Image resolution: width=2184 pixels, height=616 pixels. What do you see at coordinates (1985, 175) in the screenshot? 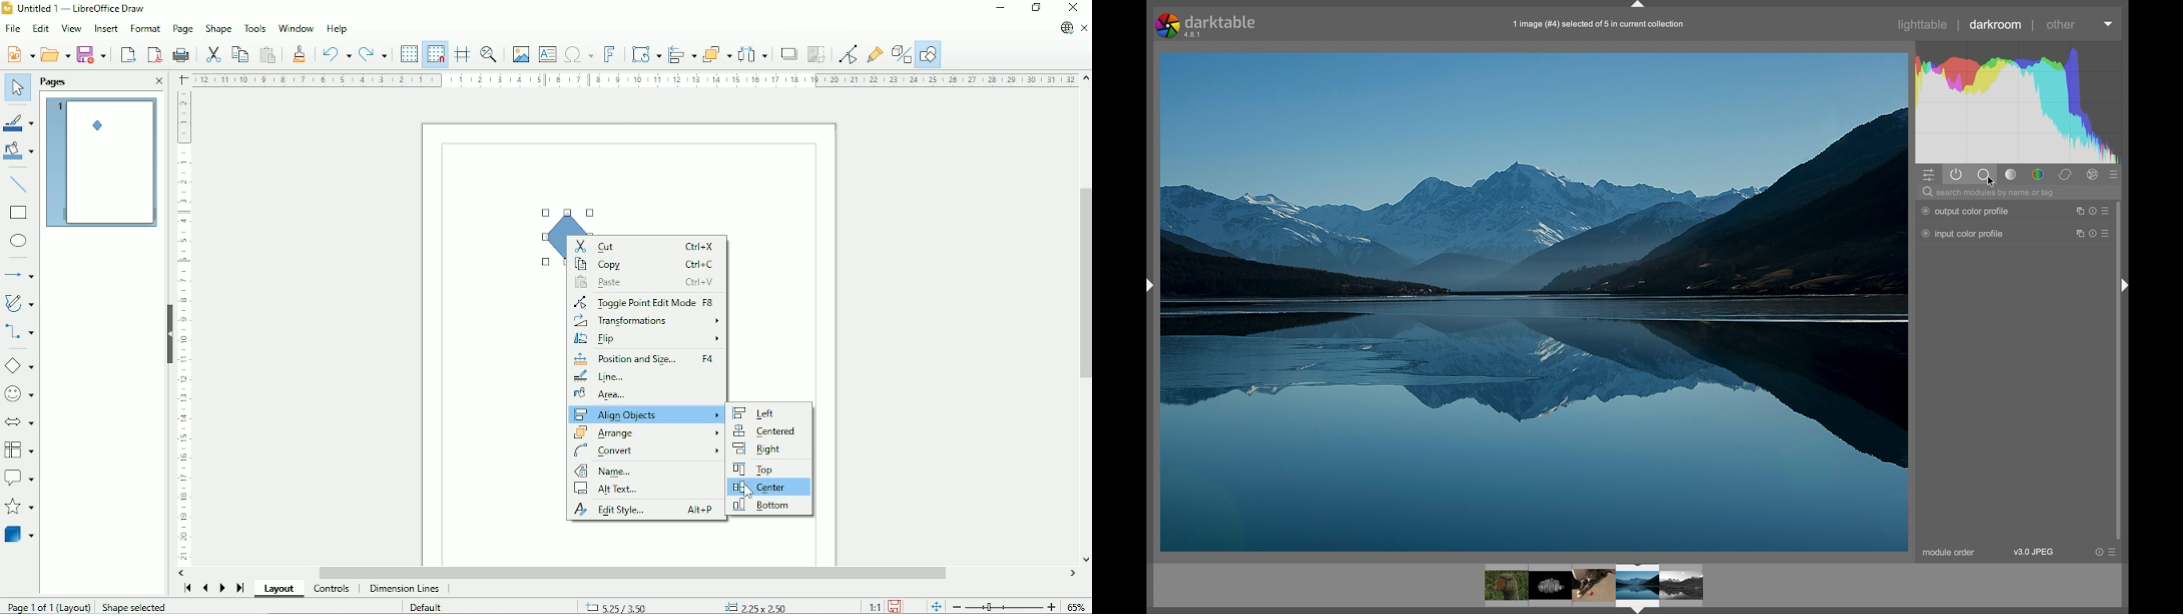
I see `base` at bounding box center [1985, 175].